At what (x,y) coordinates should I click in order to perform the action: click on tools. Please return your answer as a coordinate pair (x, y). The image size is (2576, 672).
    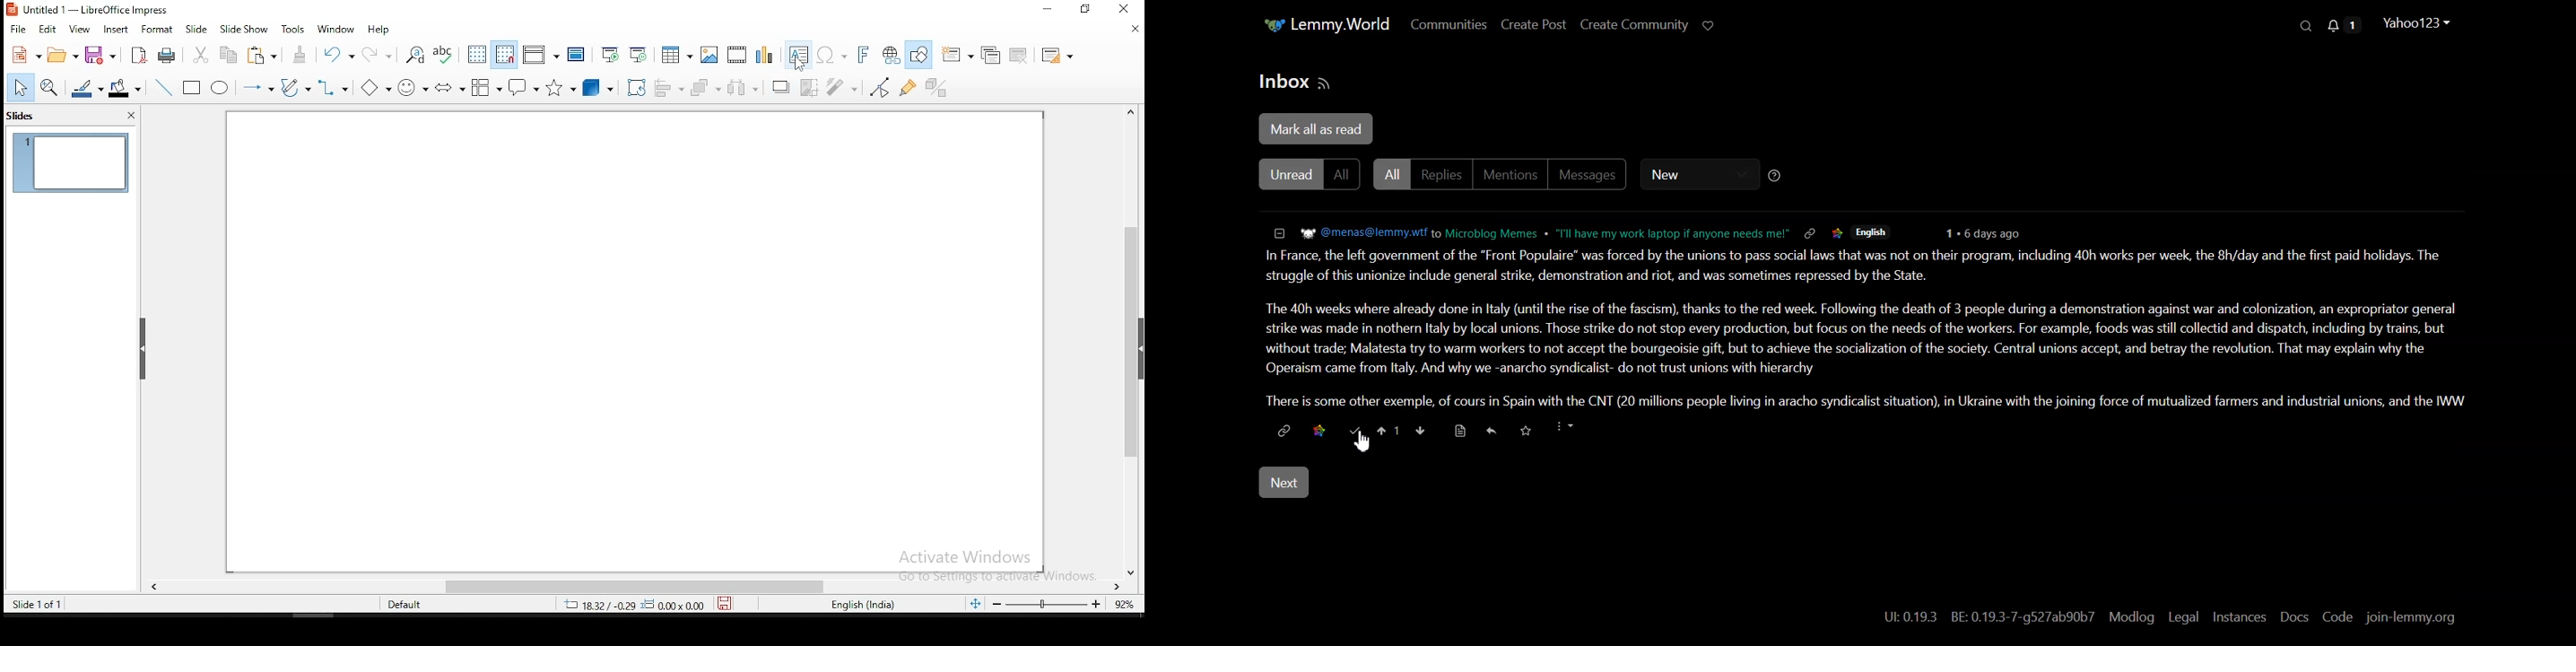
    Looking at the image, I should click on (294, 28).